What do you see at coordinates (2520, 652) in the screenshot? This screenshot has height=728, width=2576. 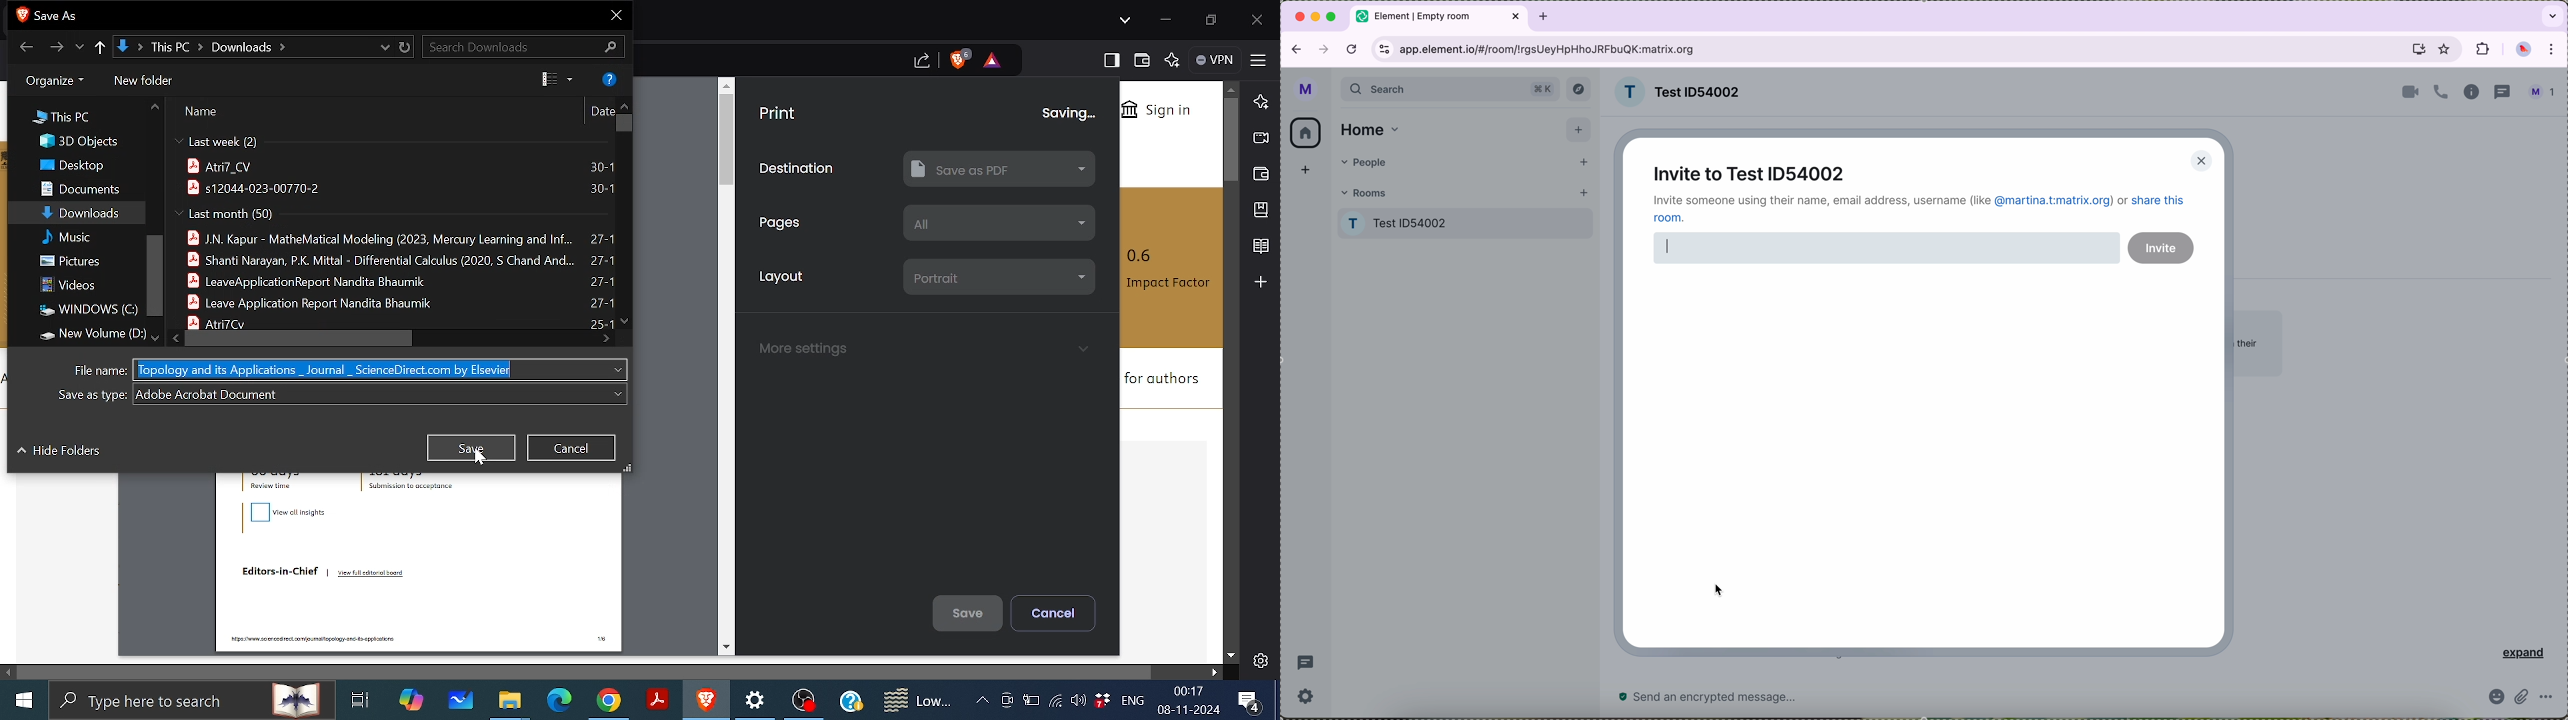 I see `expand` at bounding box center [2520, 652].